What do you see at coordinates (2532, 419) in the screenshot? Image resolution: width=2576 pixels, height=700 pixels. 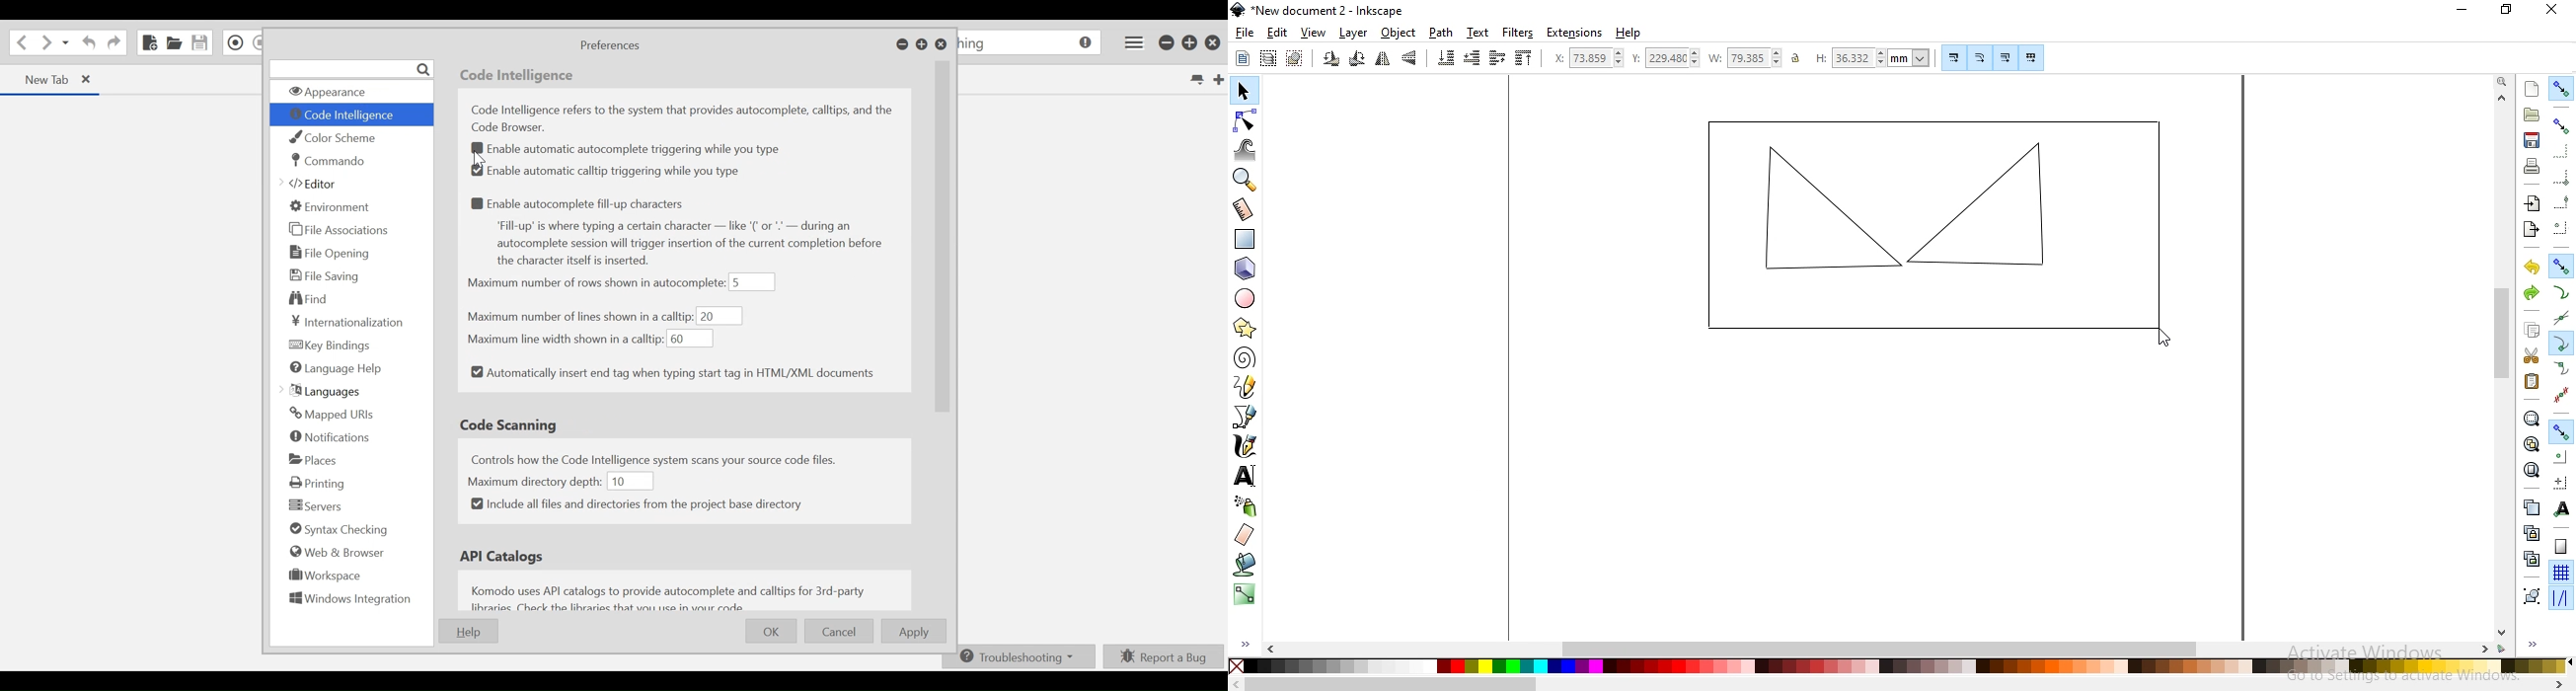 I see `zoom to fit selection in window` at bounding box center [2532, 419].